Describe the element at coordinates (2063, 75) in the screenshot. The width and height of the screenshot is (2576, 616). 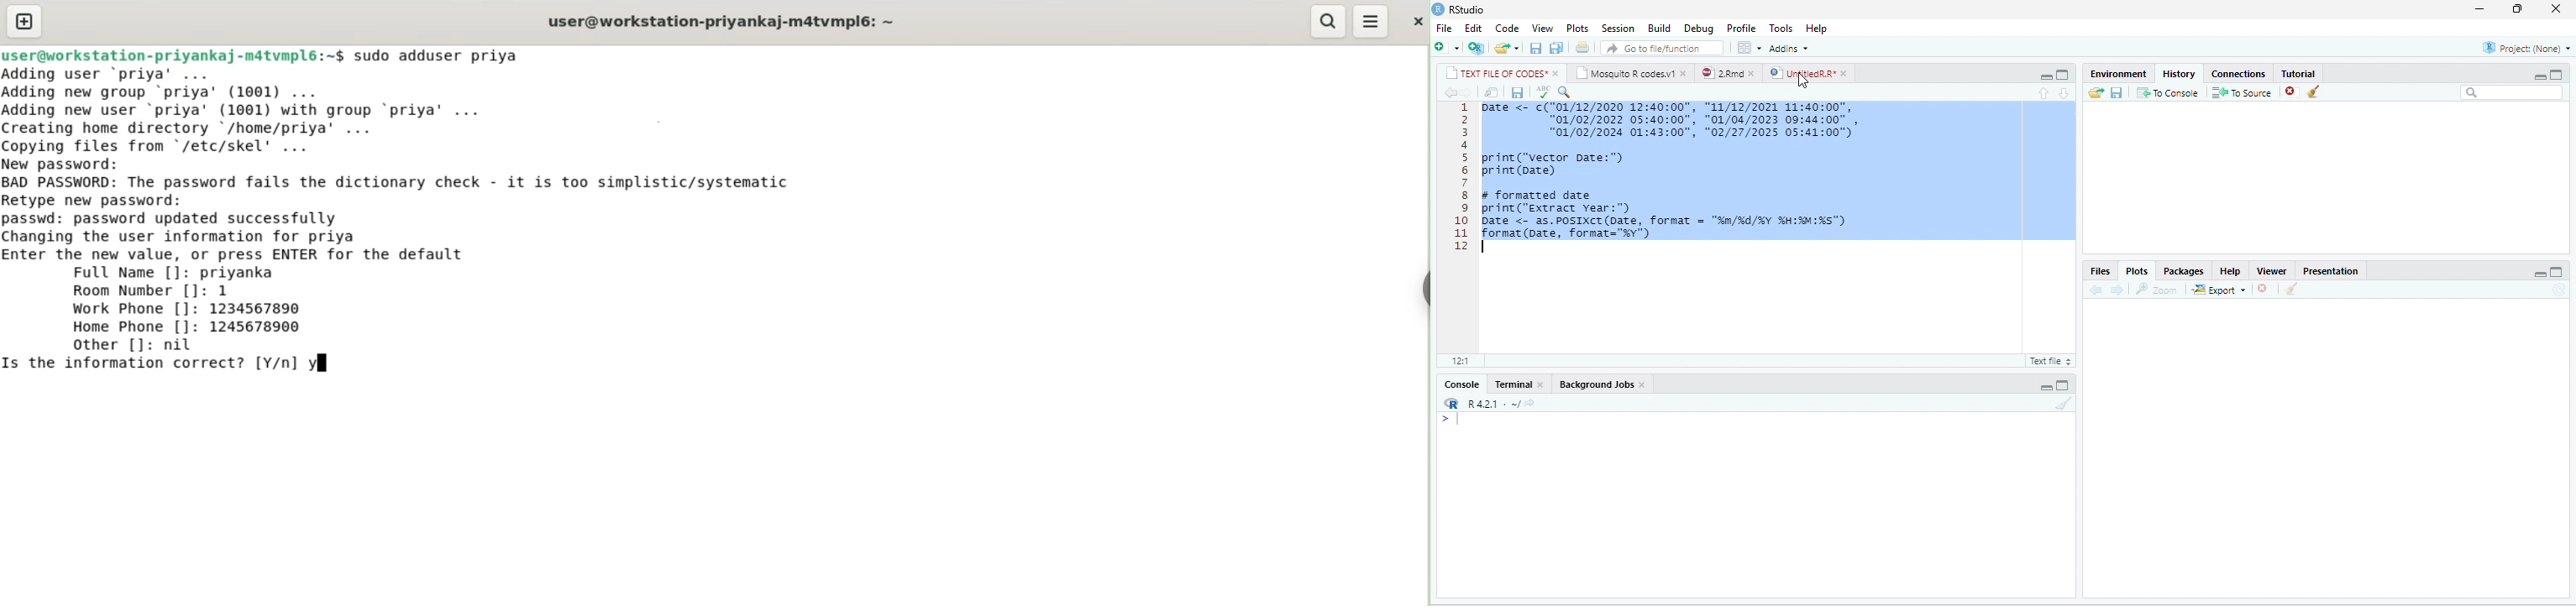
I see `maximize` at that location.